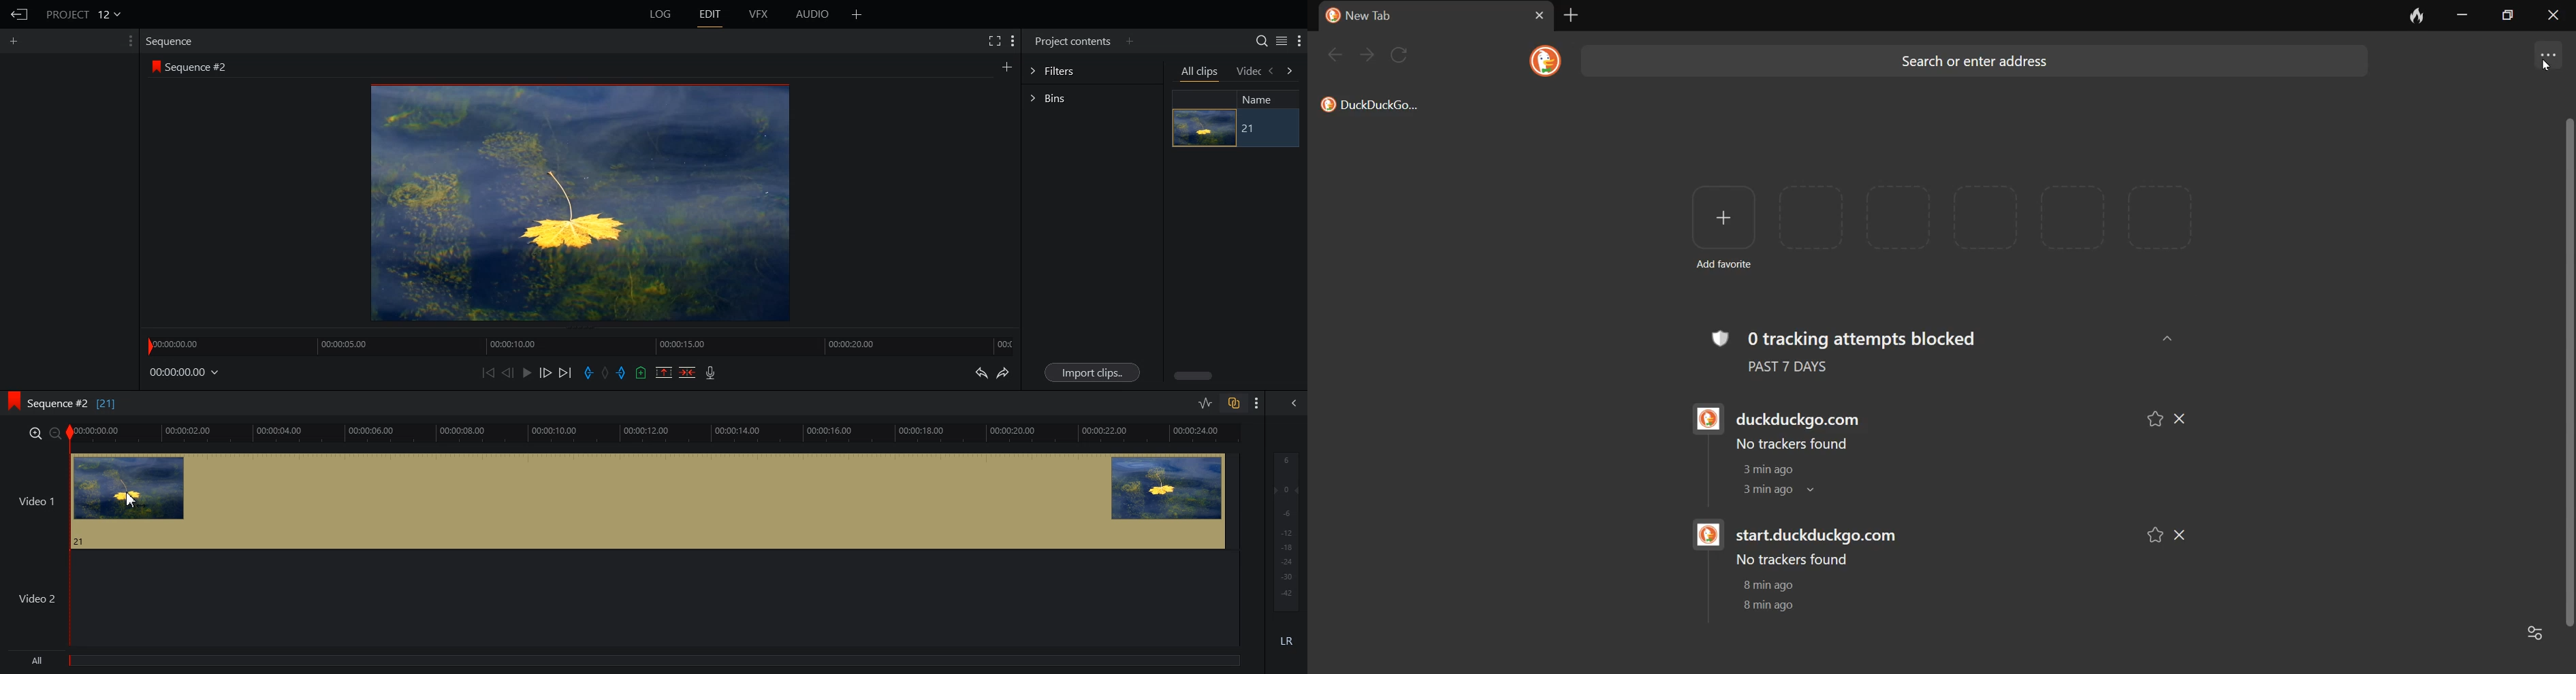 The image size is (2576, 700). I want to click on Toggle Auto track Sync, so click(1233, 403).